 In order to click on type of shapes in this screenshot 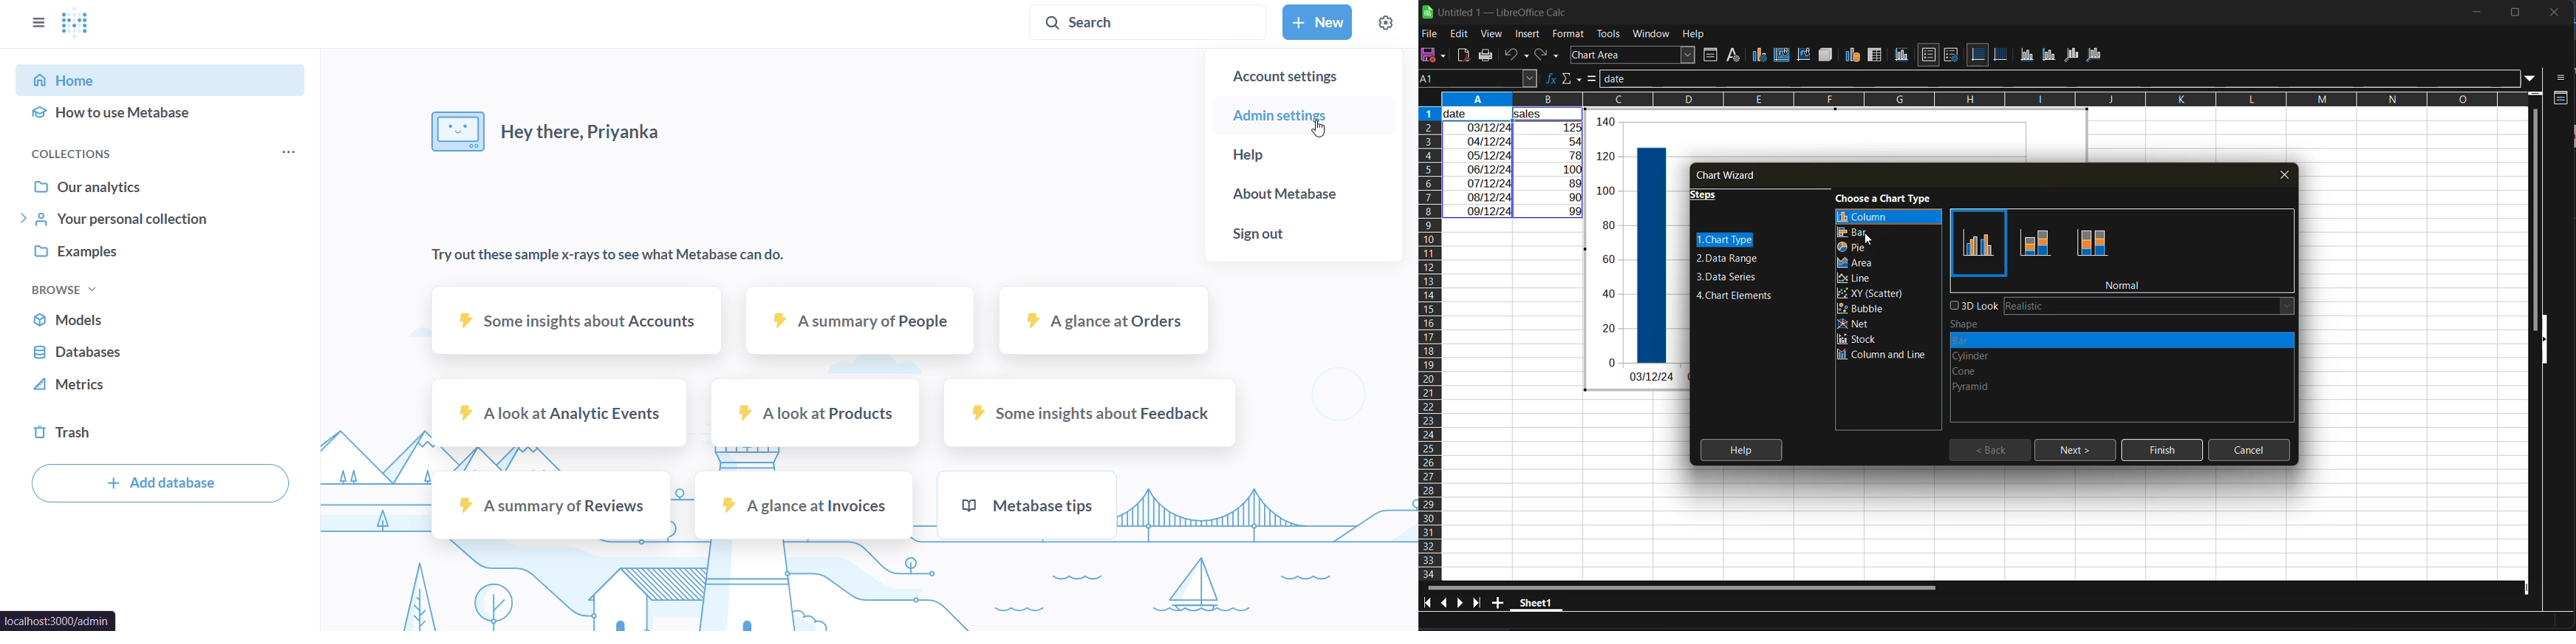, I will do `click(2001, 363)`.